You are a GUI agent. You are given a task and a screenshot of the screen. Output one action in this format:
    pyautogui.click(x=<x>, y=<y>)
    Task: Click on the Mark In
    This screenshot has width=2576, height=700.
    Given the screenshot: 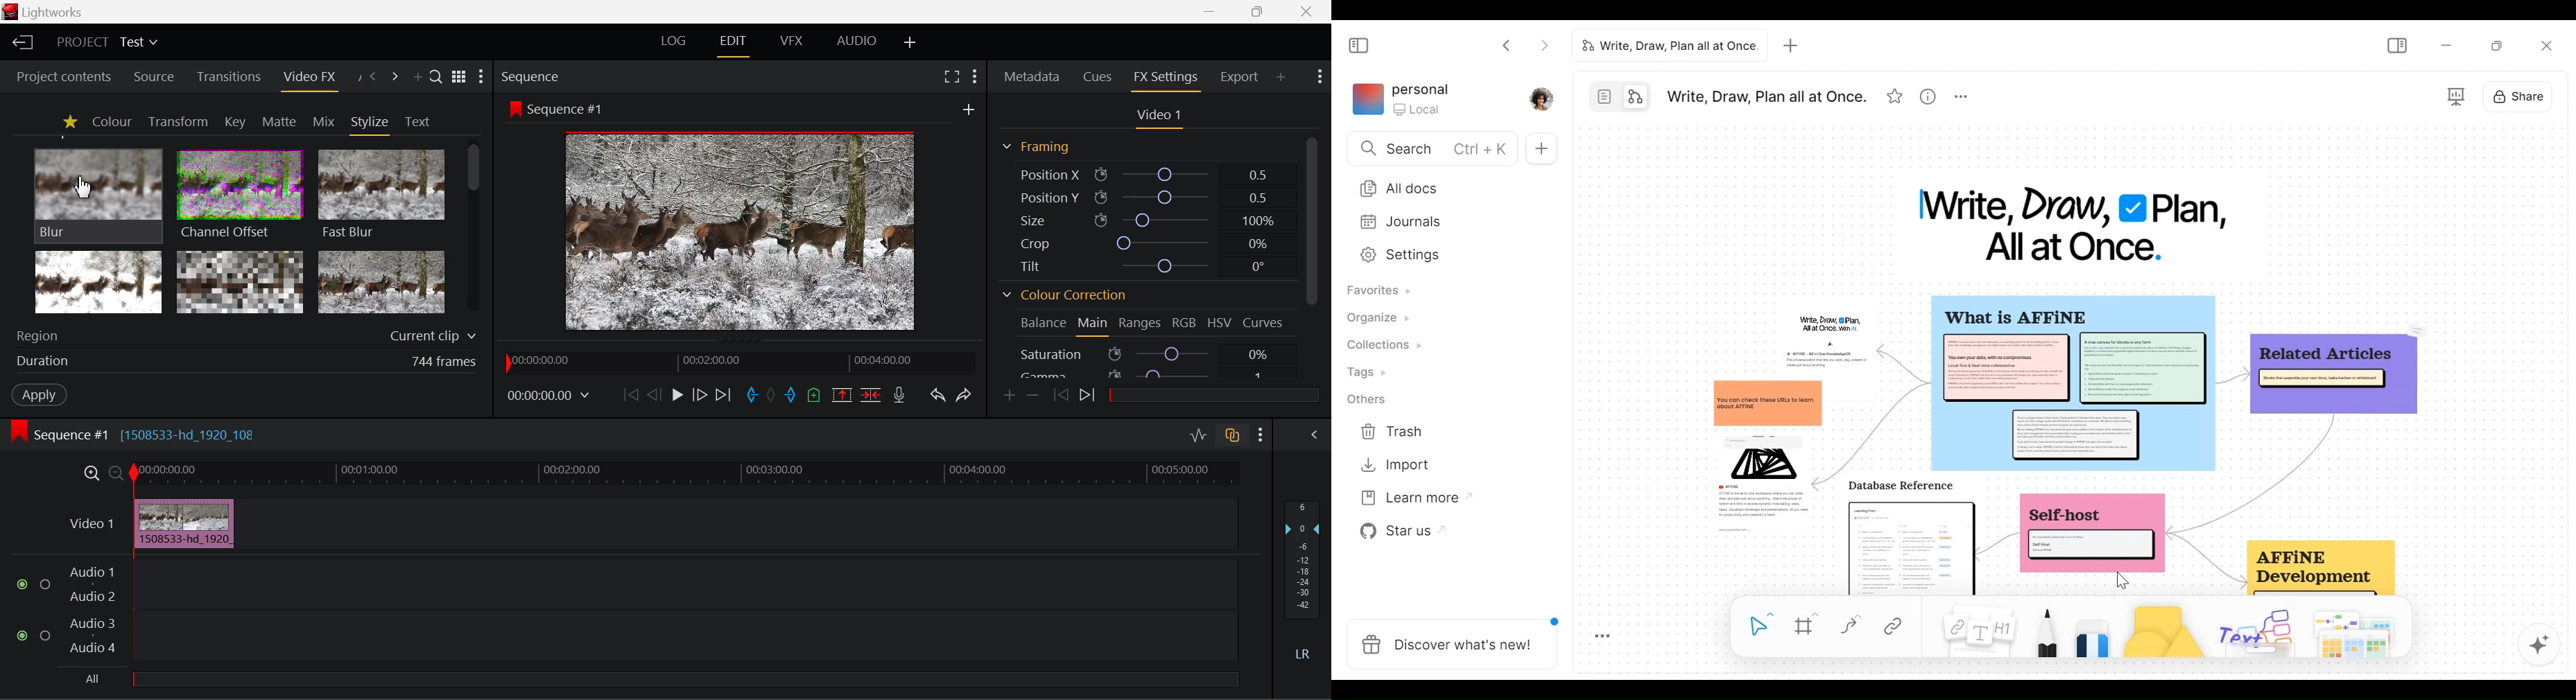 What is the action you would take?
    pyautogui.click(x=750, y=393)
    